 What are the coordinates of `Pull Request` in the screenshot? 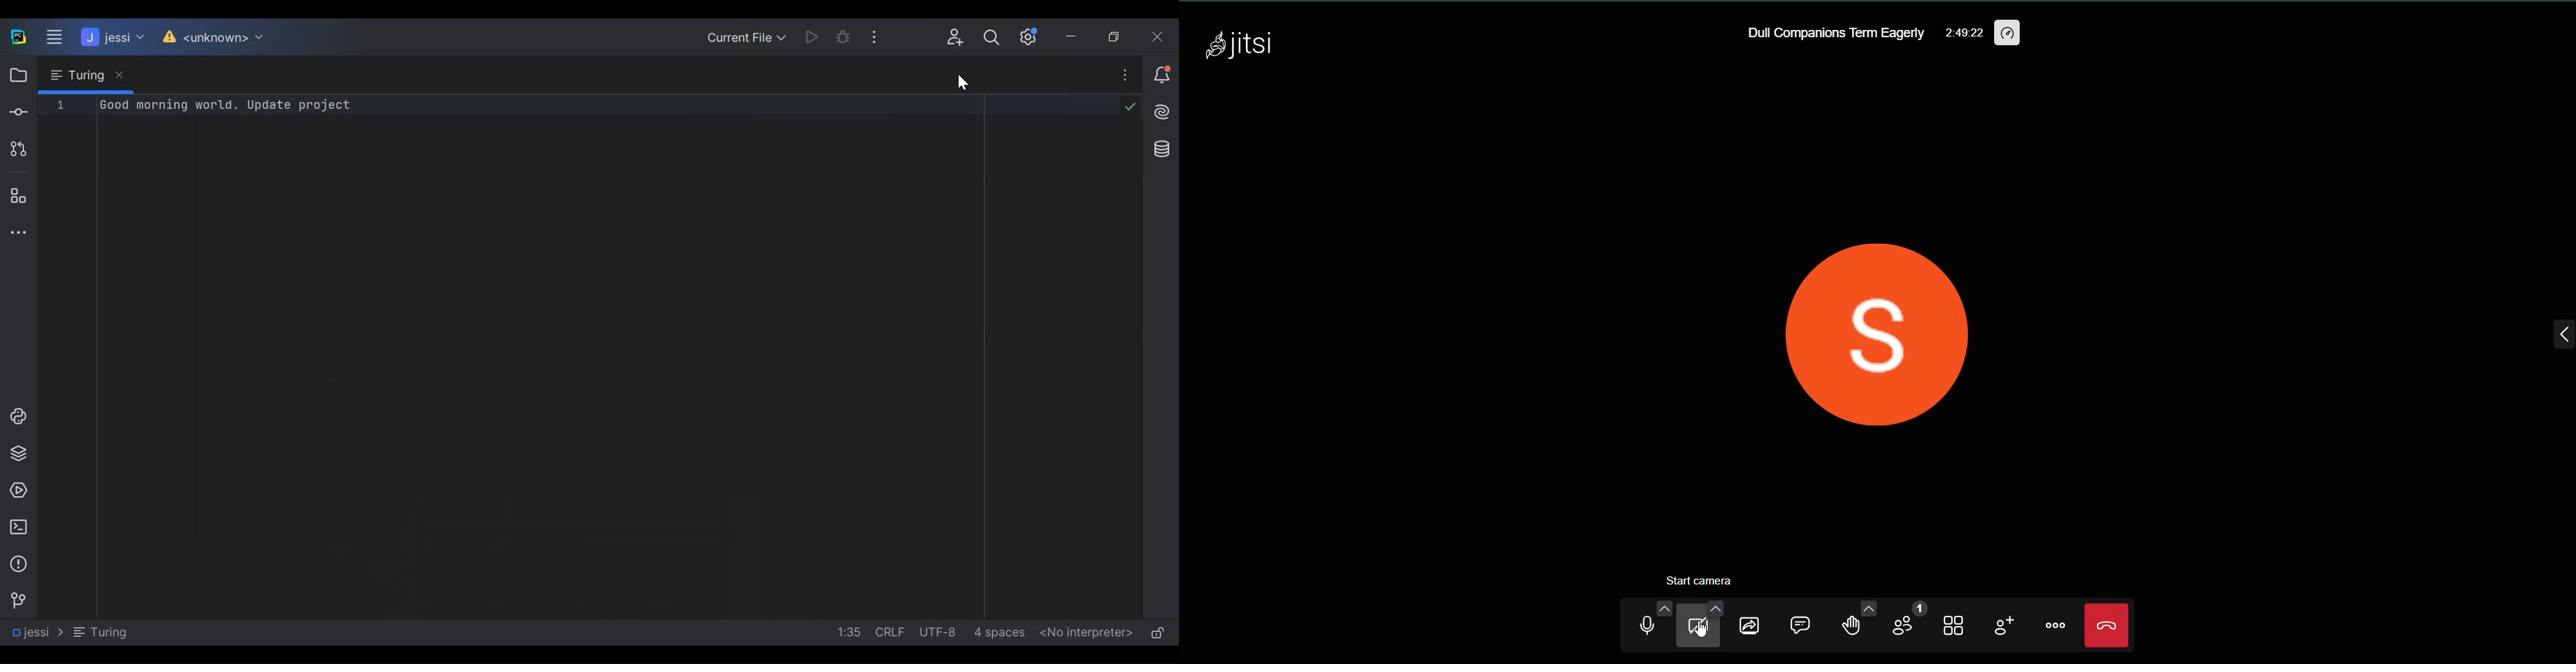 It's located at (17, 150).